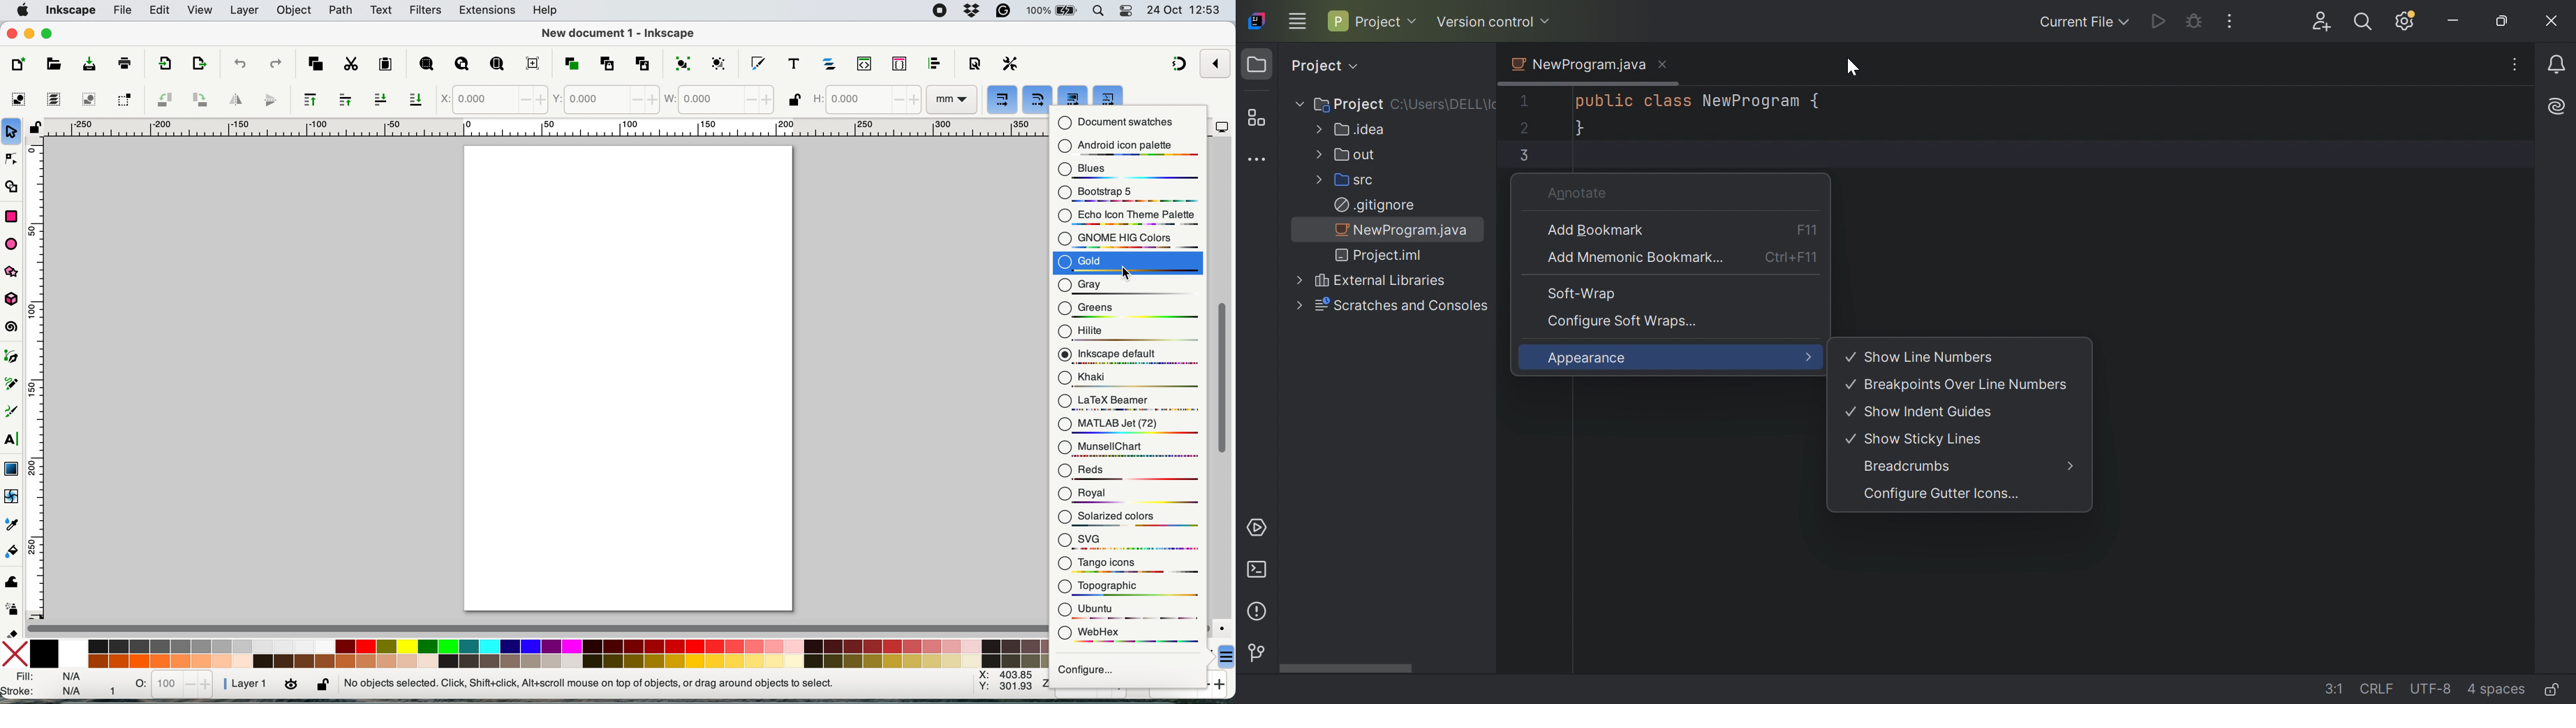 The height and width of the screenshot is (728, 2576). What do you see at coordinates (756, 63) in the screenshot?
I see `fill and stroke` at bounding box center [756, 63].